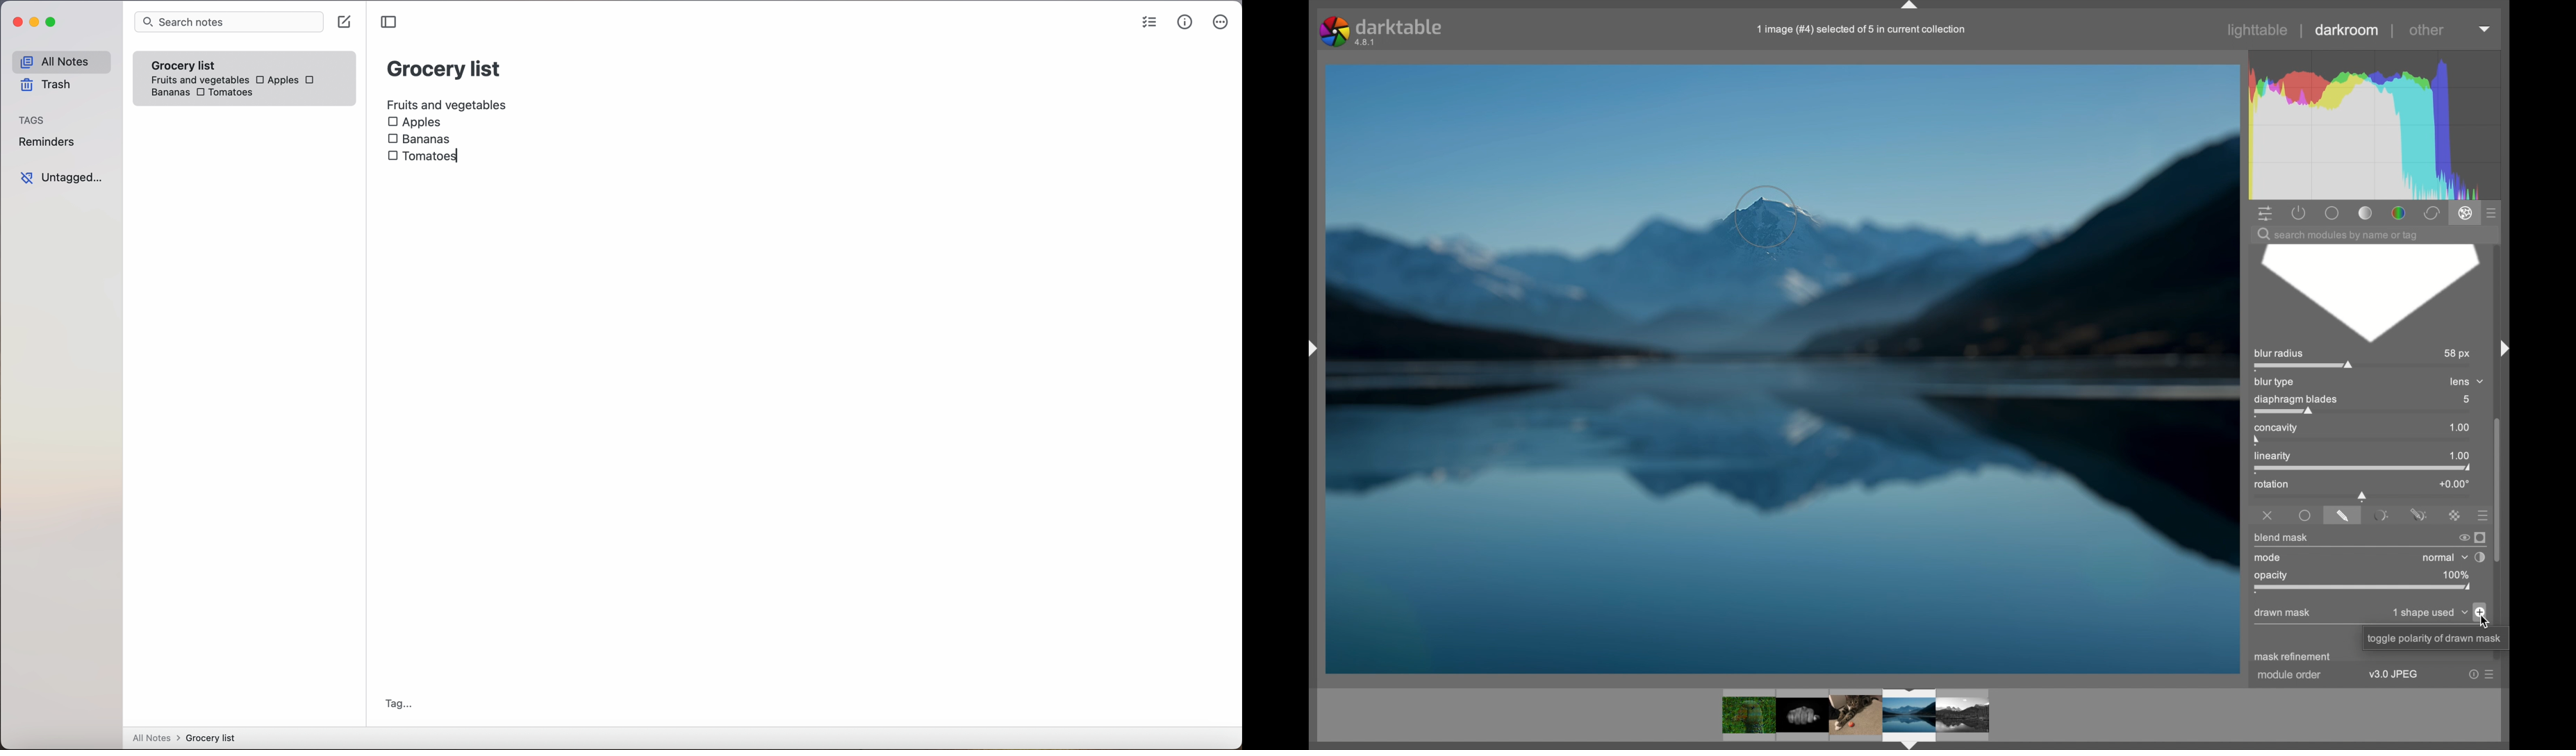 This screenshot has width=2576, height=756. I want to click on Tomatoes checkbox, so click(223, 93).